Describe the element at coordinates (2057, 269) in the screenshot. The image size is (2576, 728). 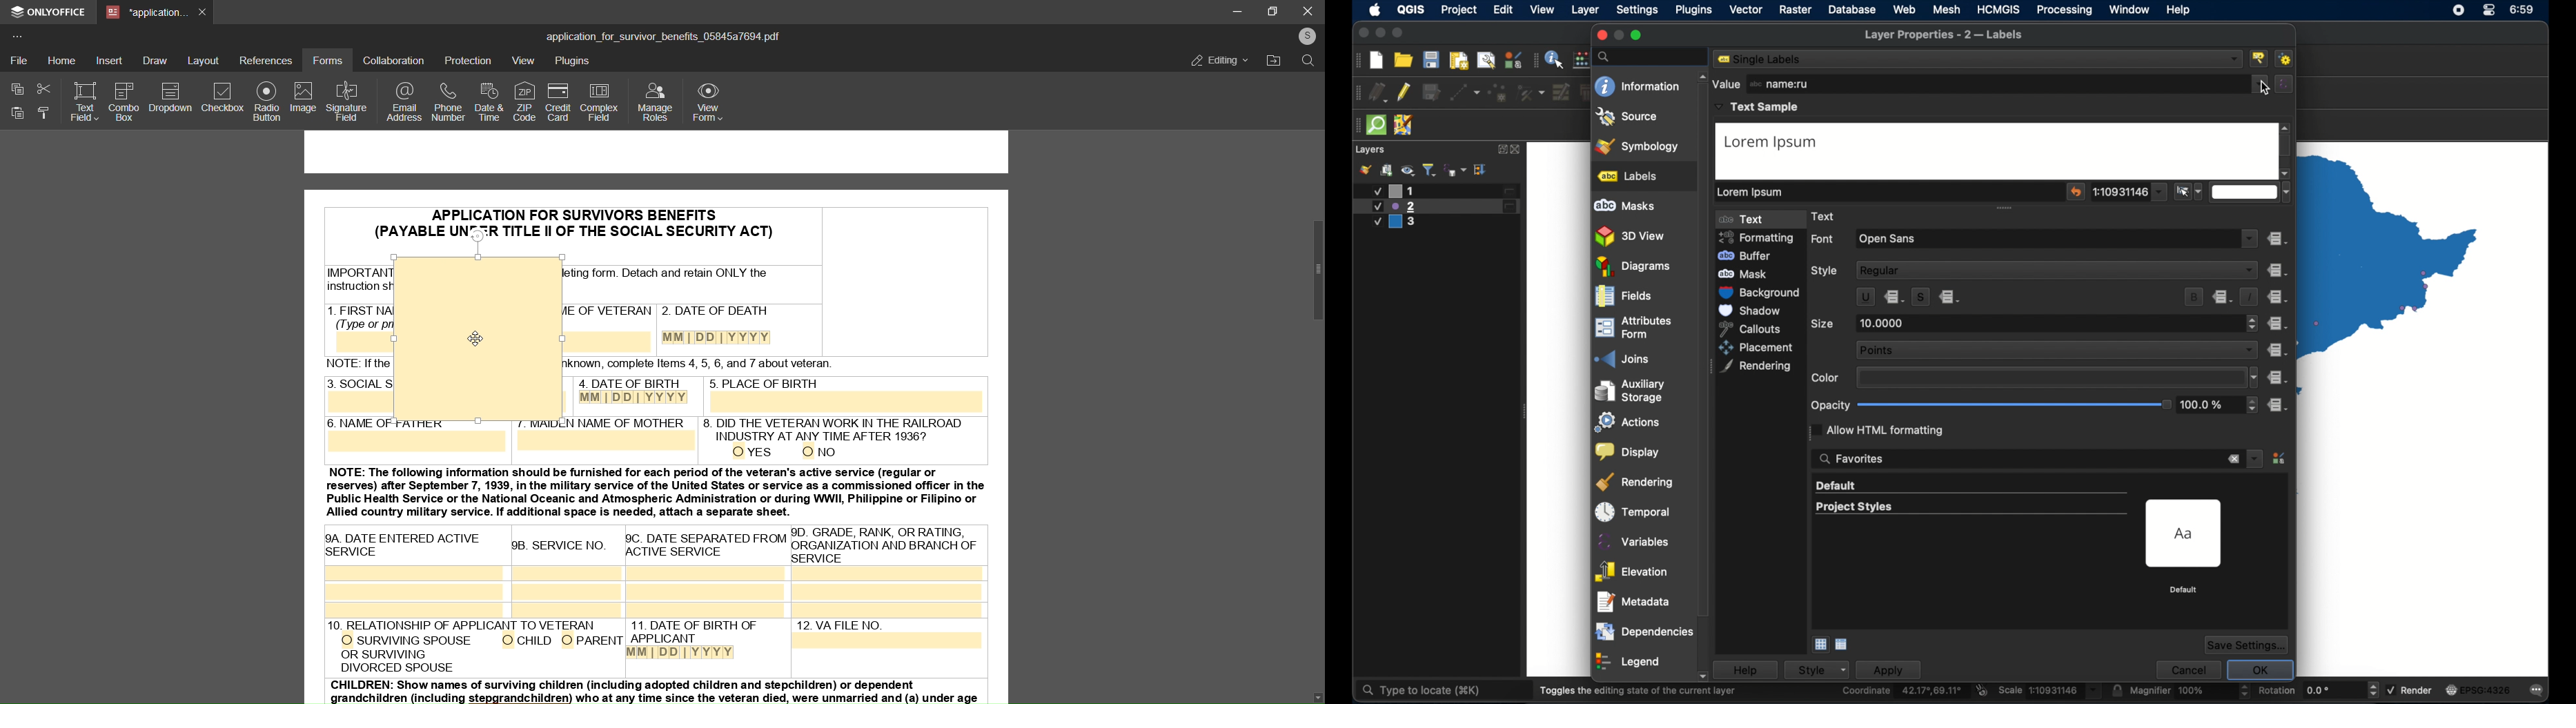
I see `regular dropdown` at that location.